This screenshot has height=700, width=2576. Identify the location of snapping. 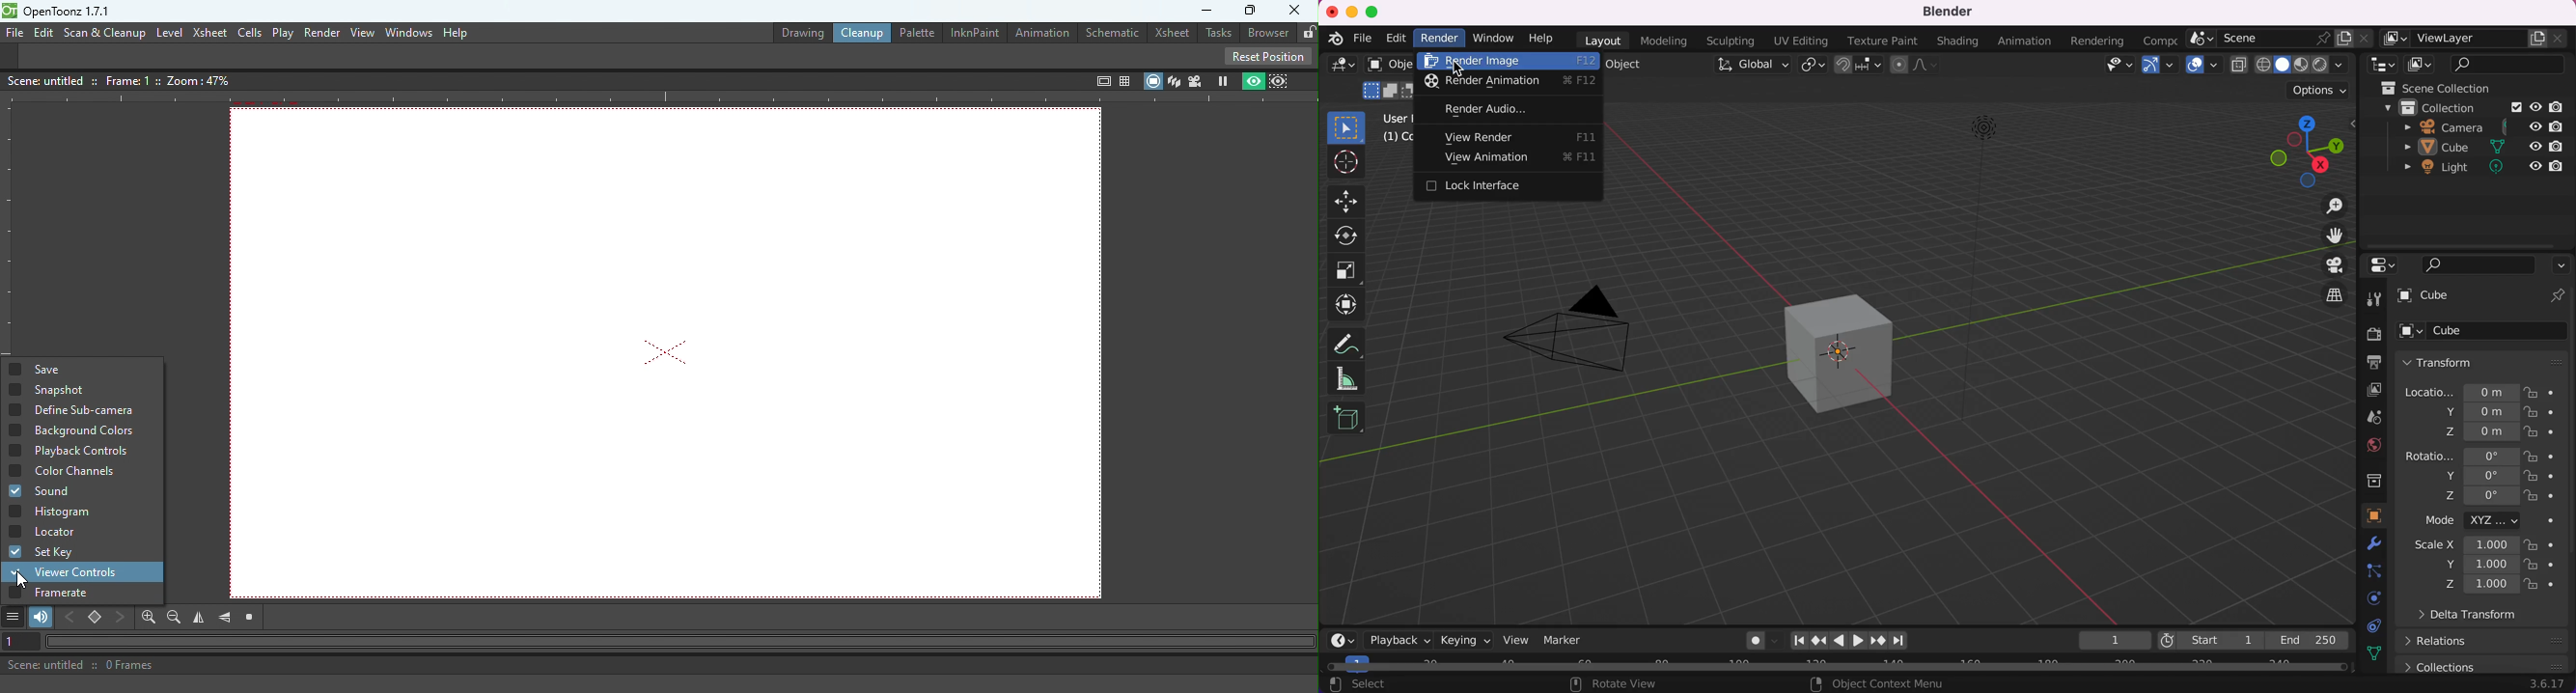
(1857, 66).